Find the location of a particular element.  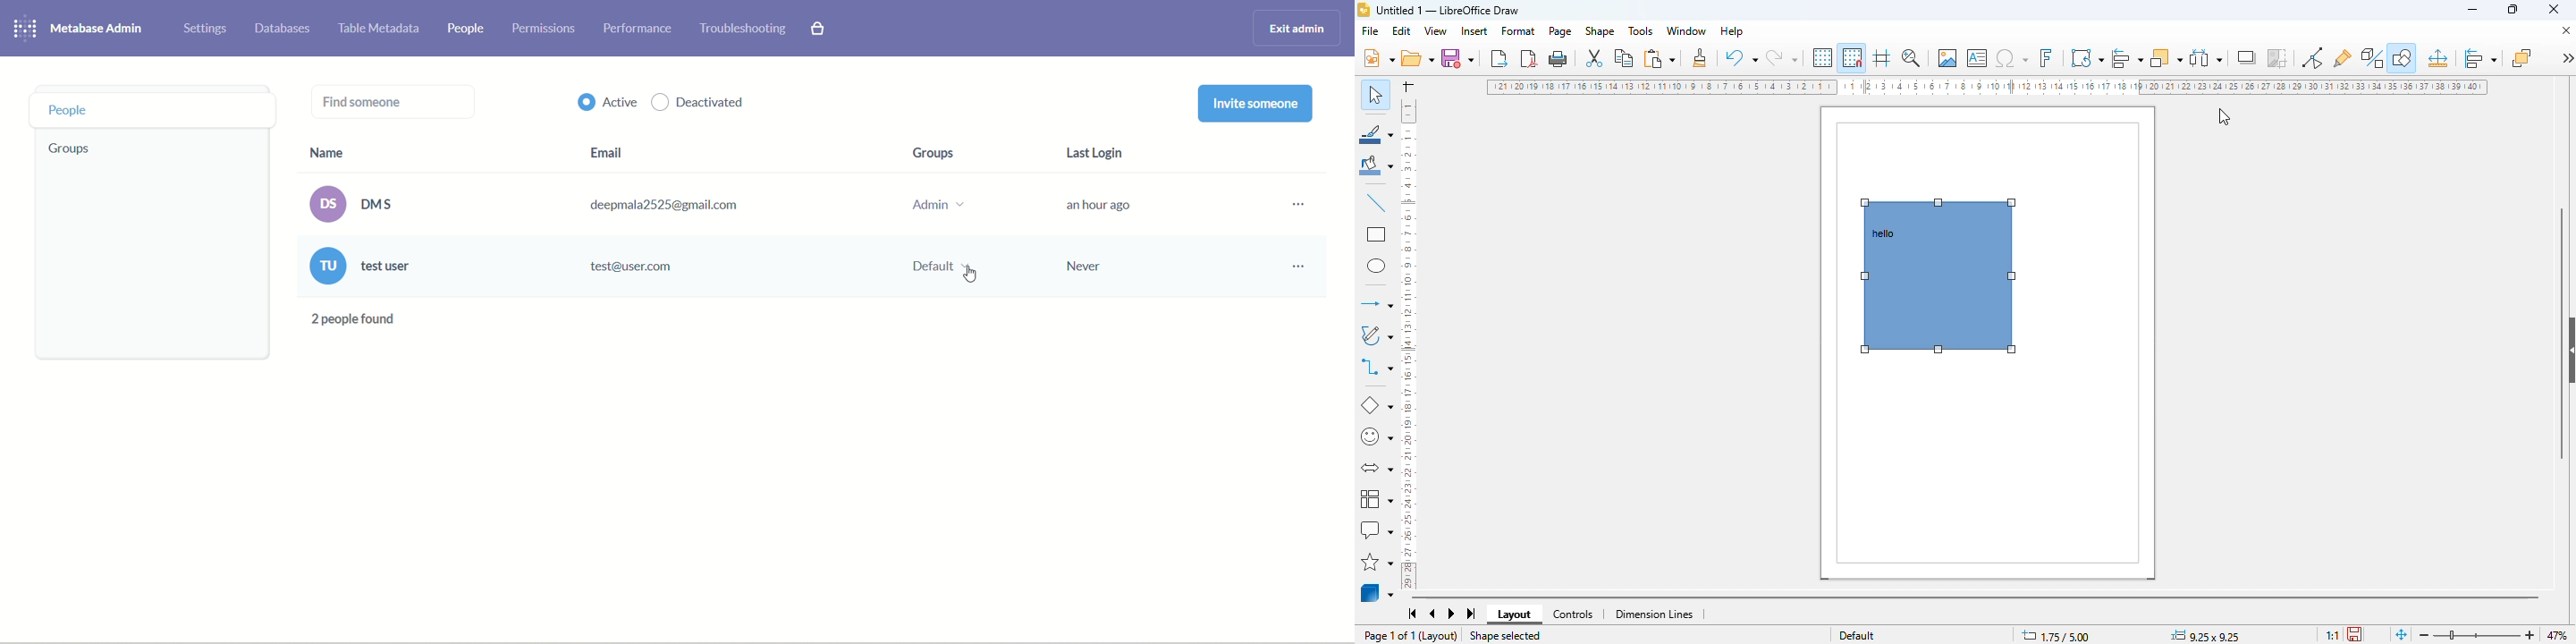

zoom in is located at coordinates (2531, 635).